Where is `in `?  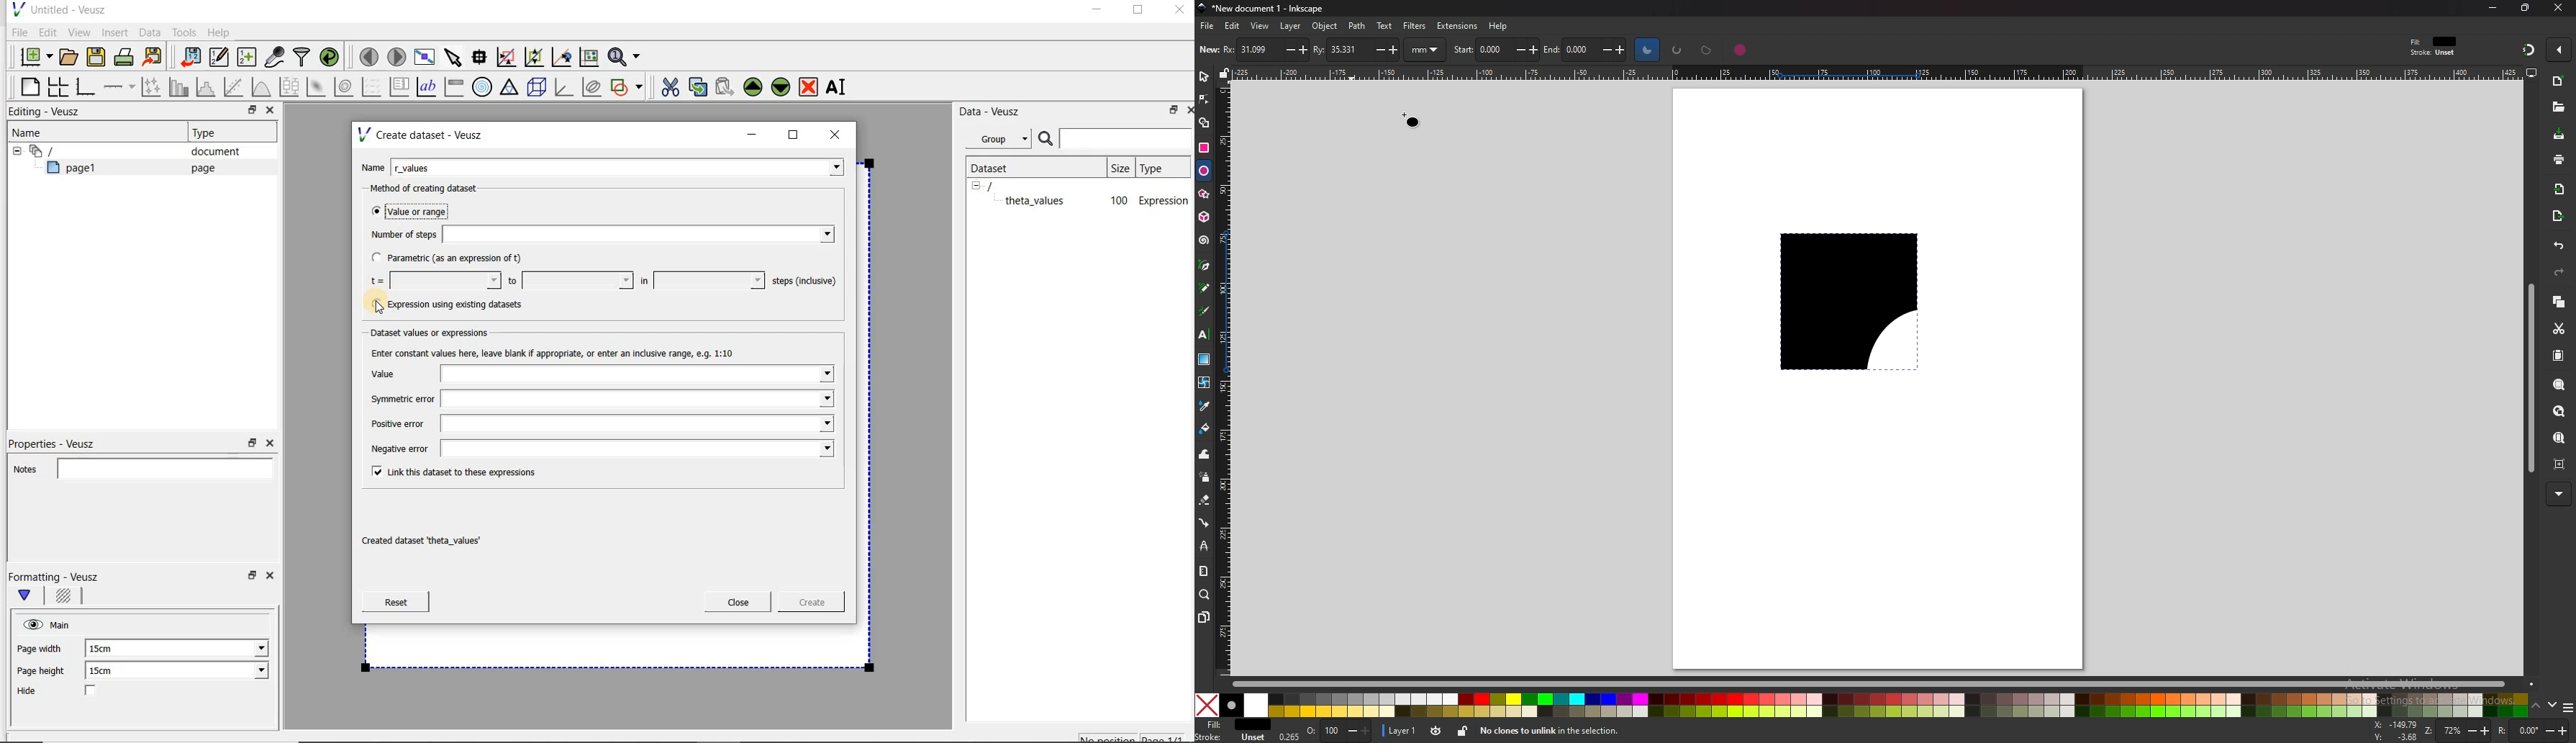 in  is located at coordinates (701, 280).